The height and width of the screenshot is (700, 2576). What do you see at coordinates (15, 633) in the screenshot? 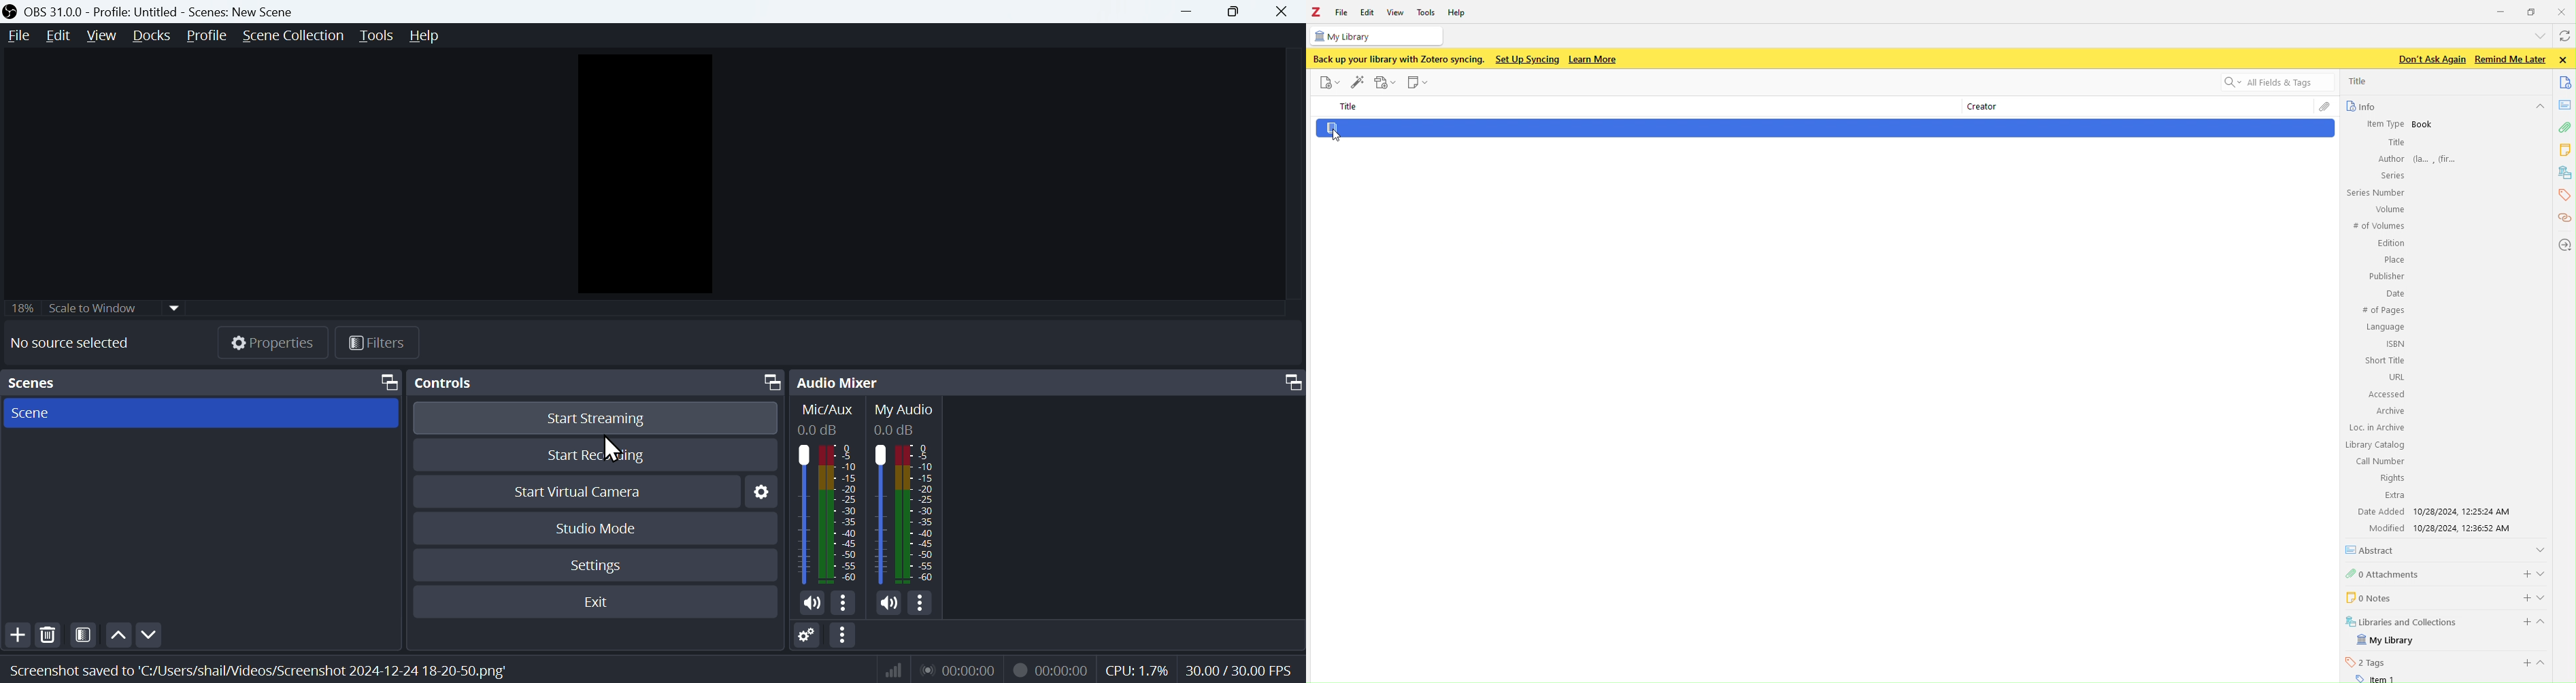
I see `Add` at bounding box center [15, 633].